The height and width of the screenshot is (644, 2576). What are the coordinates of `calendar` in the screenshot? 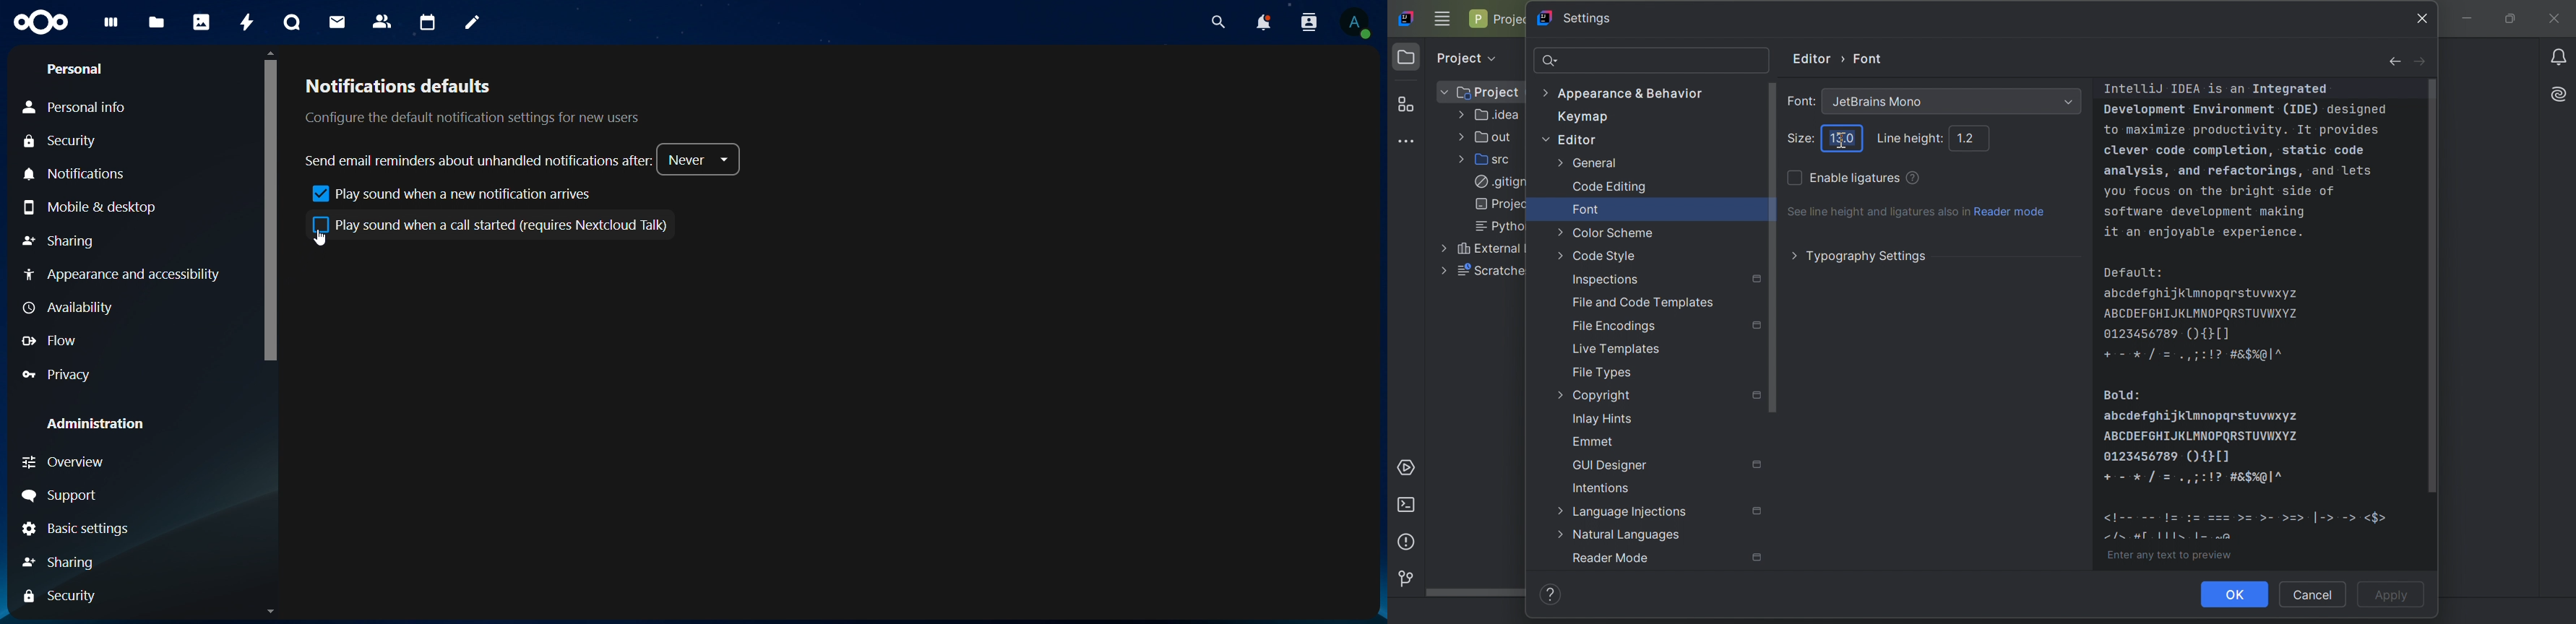 It's located at (428, 23).